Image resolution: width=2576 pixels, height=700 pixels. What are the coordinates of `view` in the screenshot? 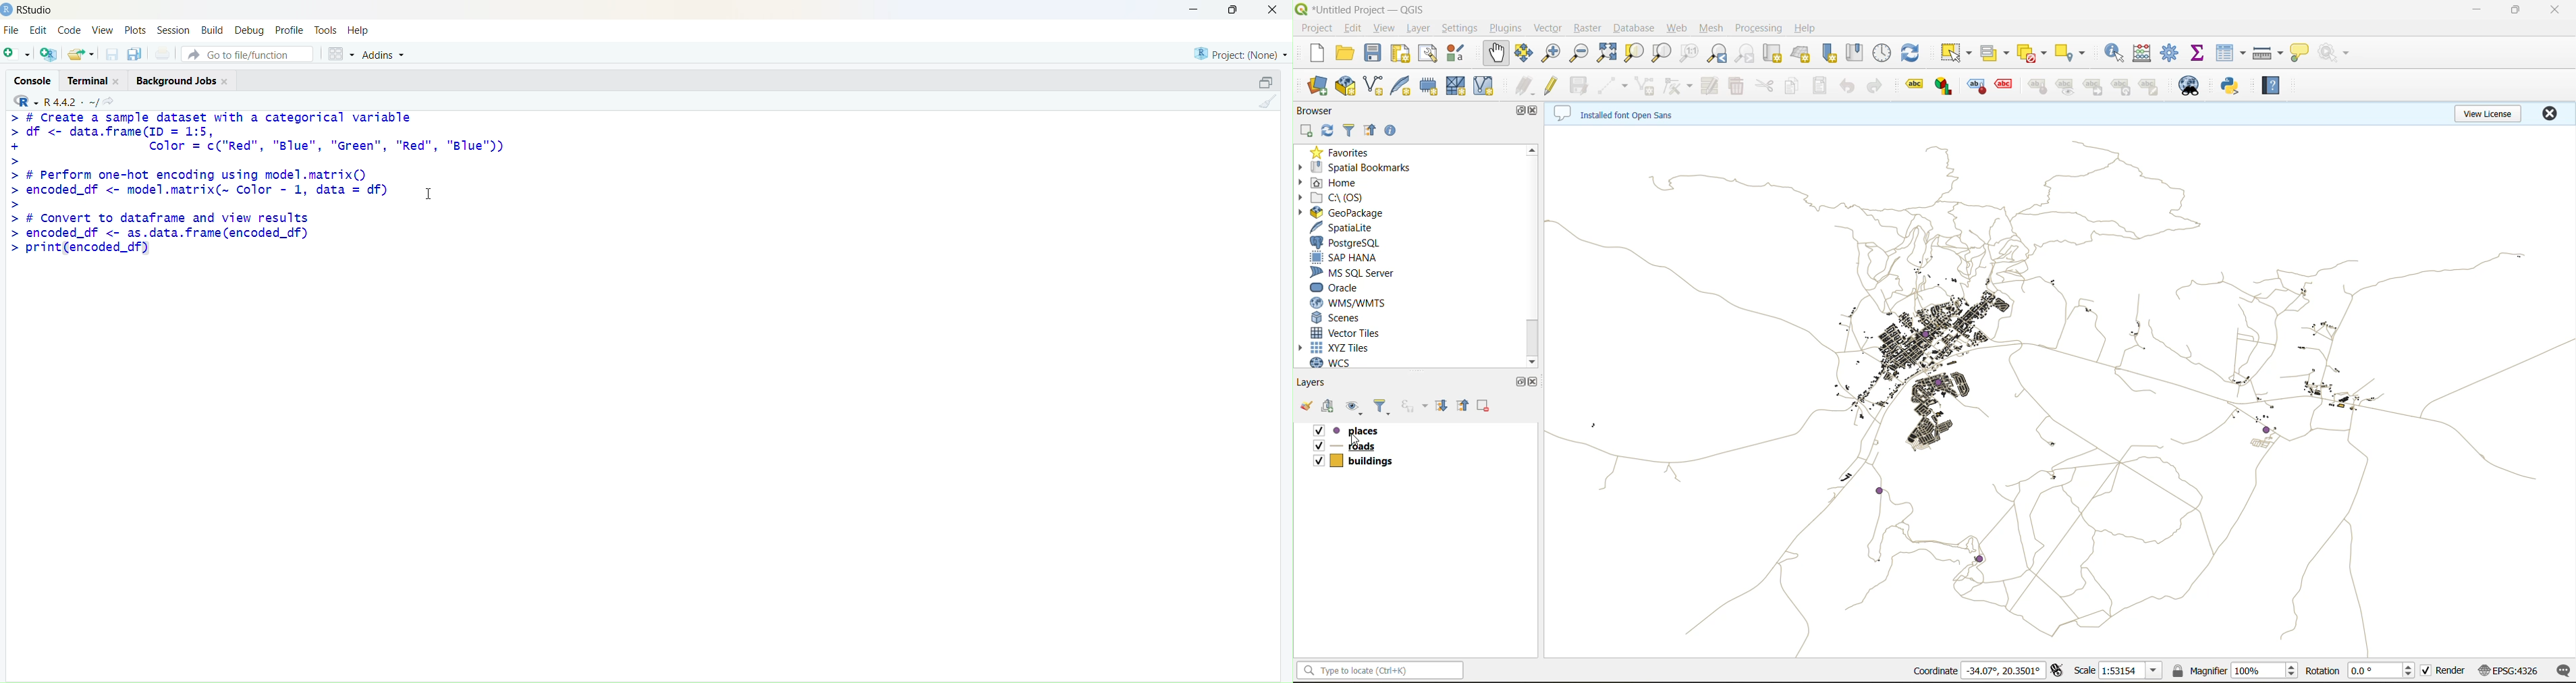 It's located at (1386, 29).